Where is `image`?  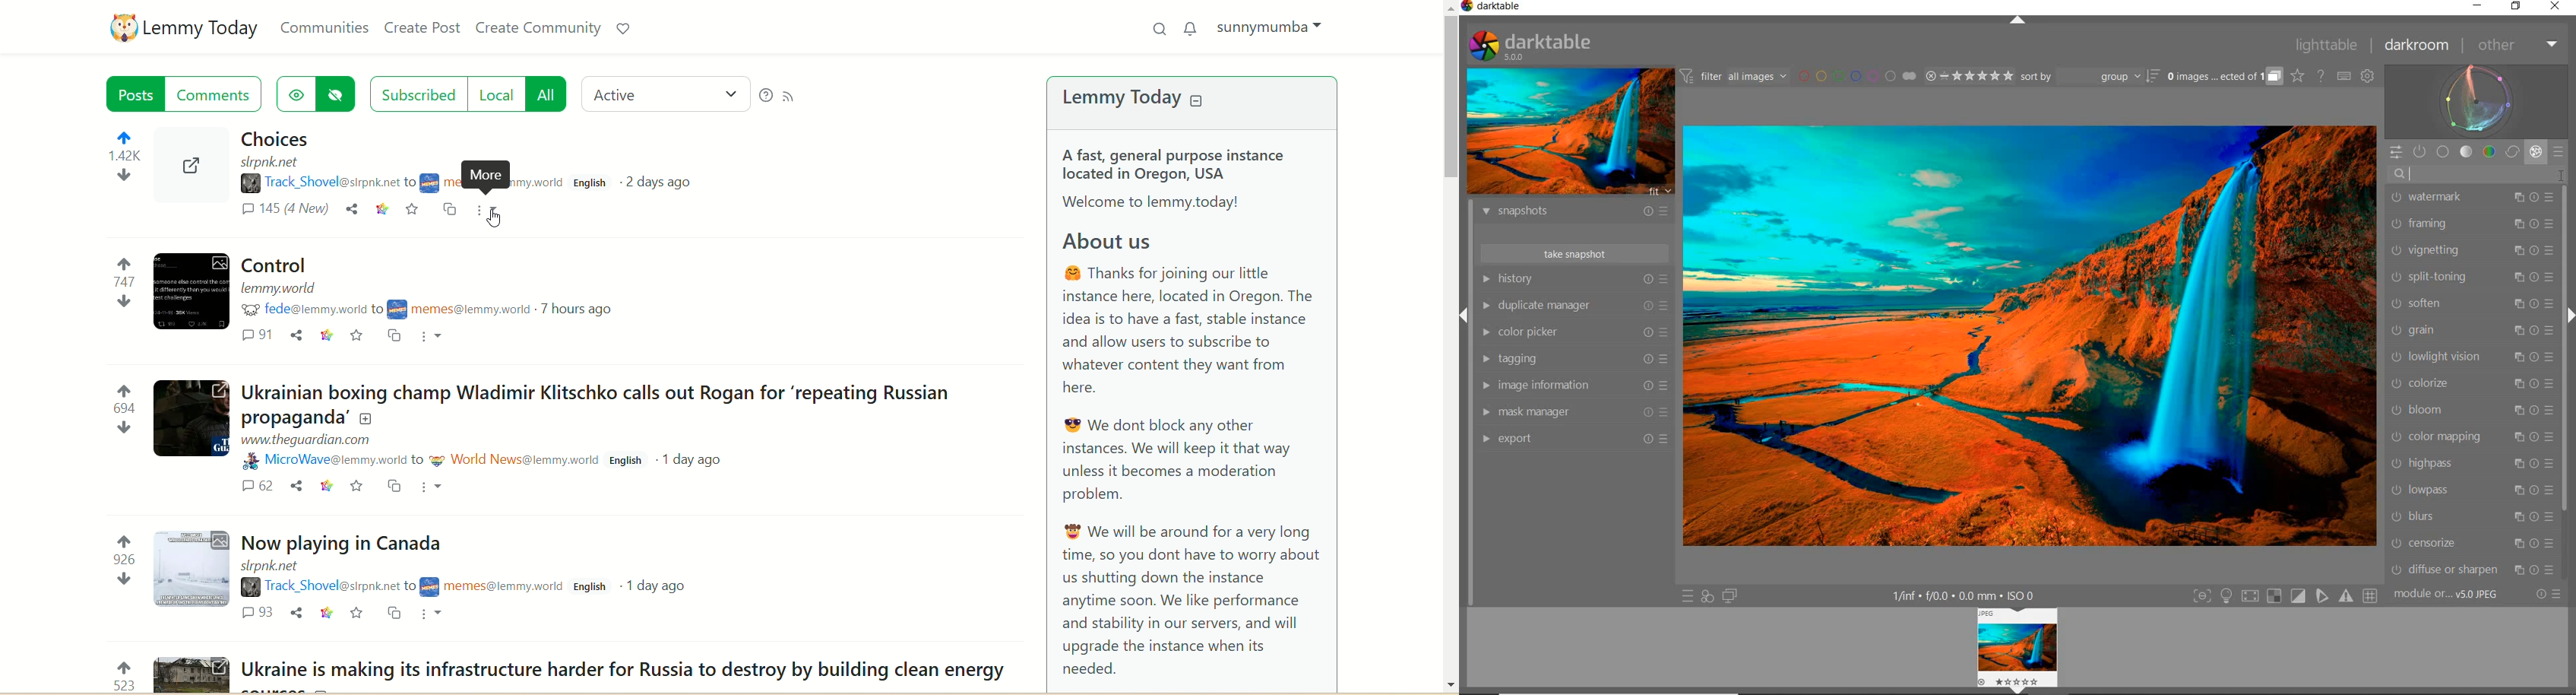
image is located at coordinates (2020, 645).